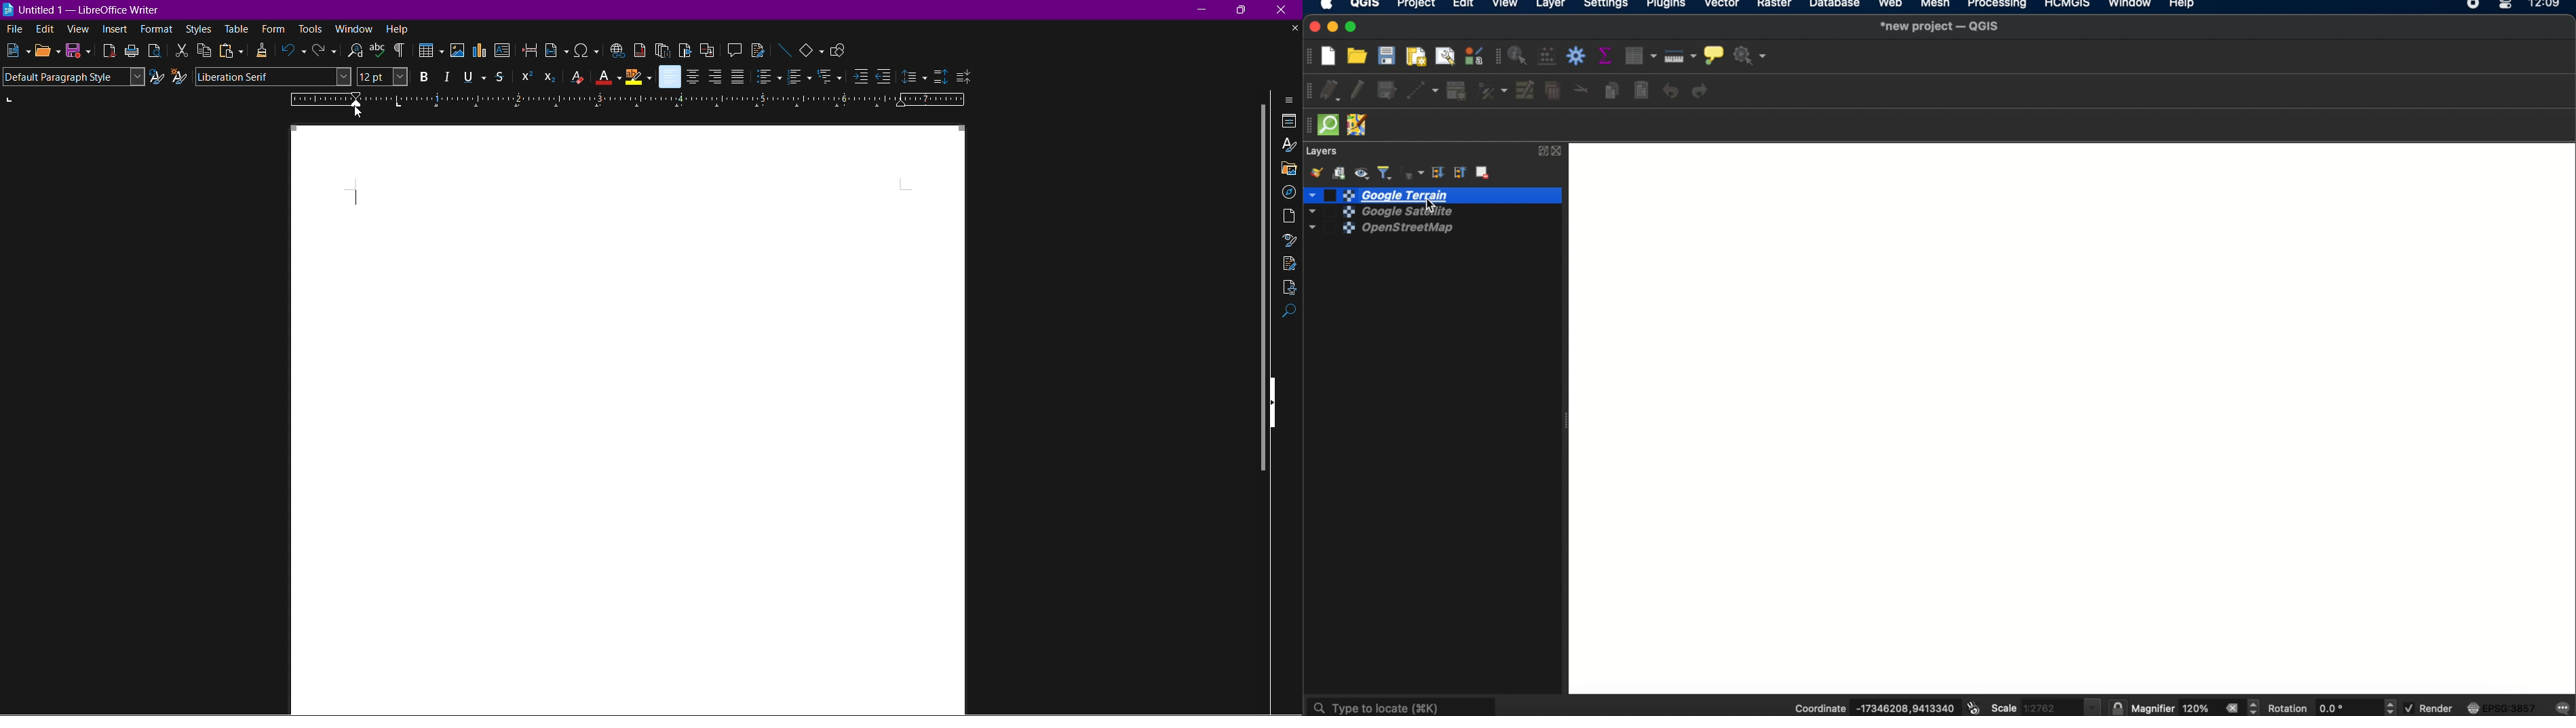 This screenshot has height=728, width=2576. I want to click on Paste, so click(230, 51).